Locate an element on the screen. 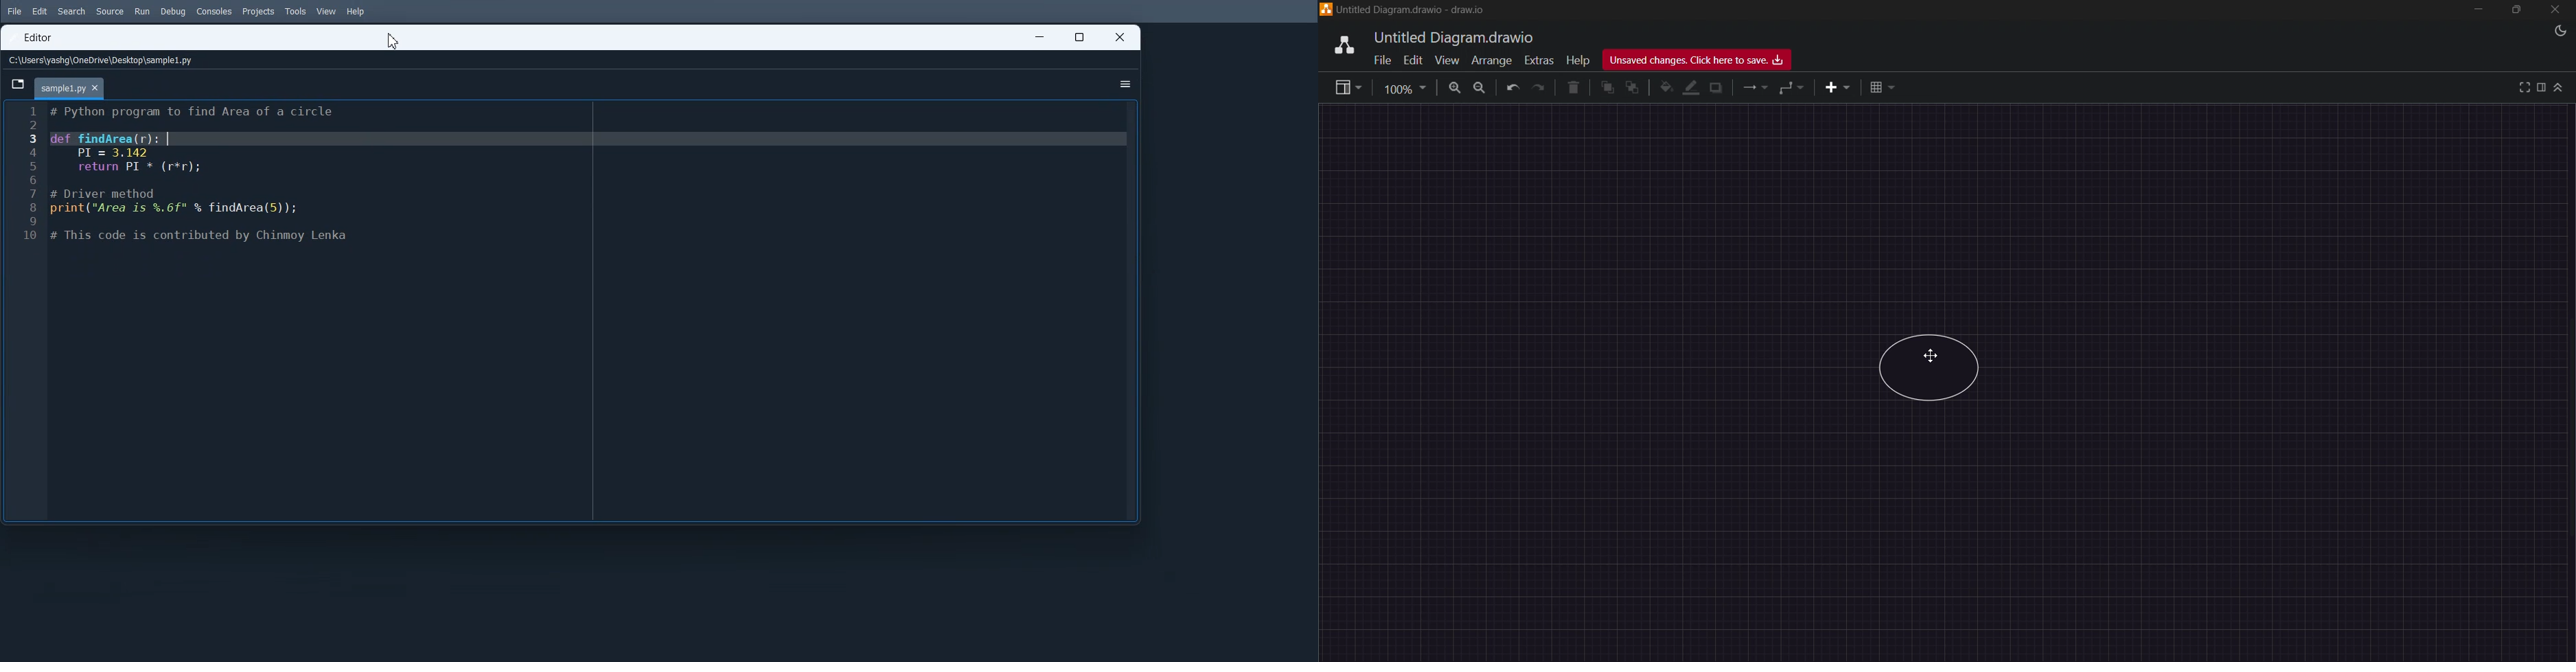 The height and width of the screenshot is (672, 2576). Close is located at coordinates (1116, 39).